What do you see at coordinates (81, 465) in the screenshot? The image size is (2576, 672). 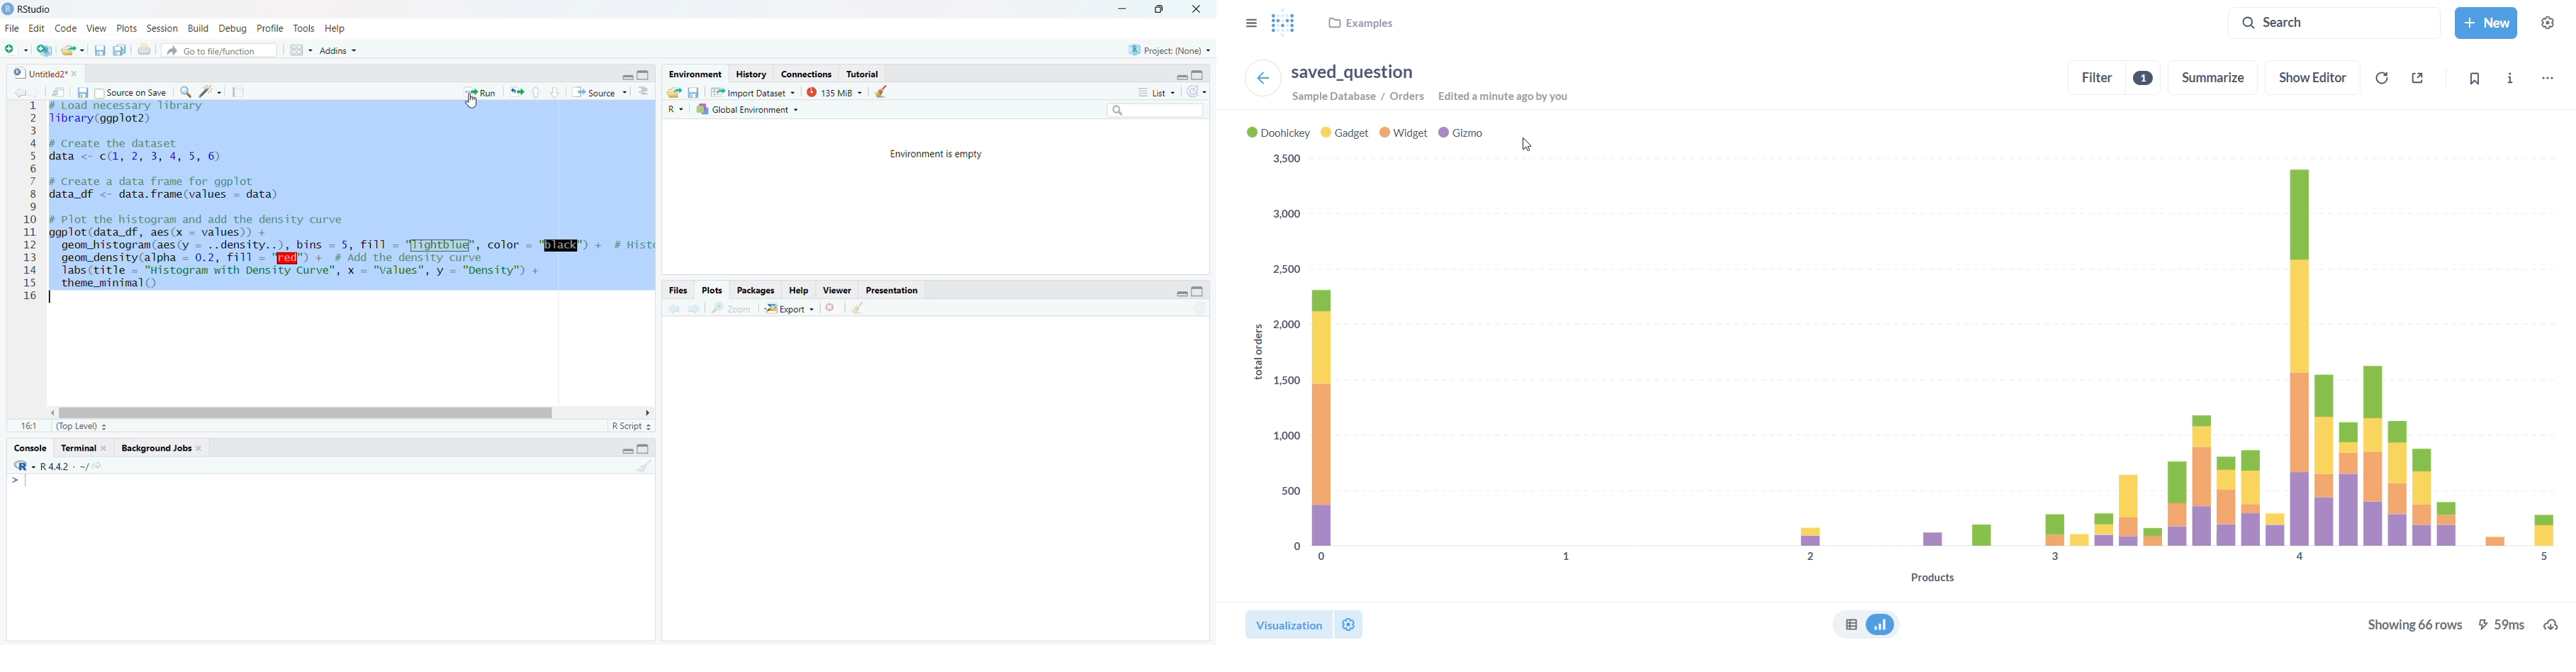 I see `. ~/` at bounding box center [81, 465].